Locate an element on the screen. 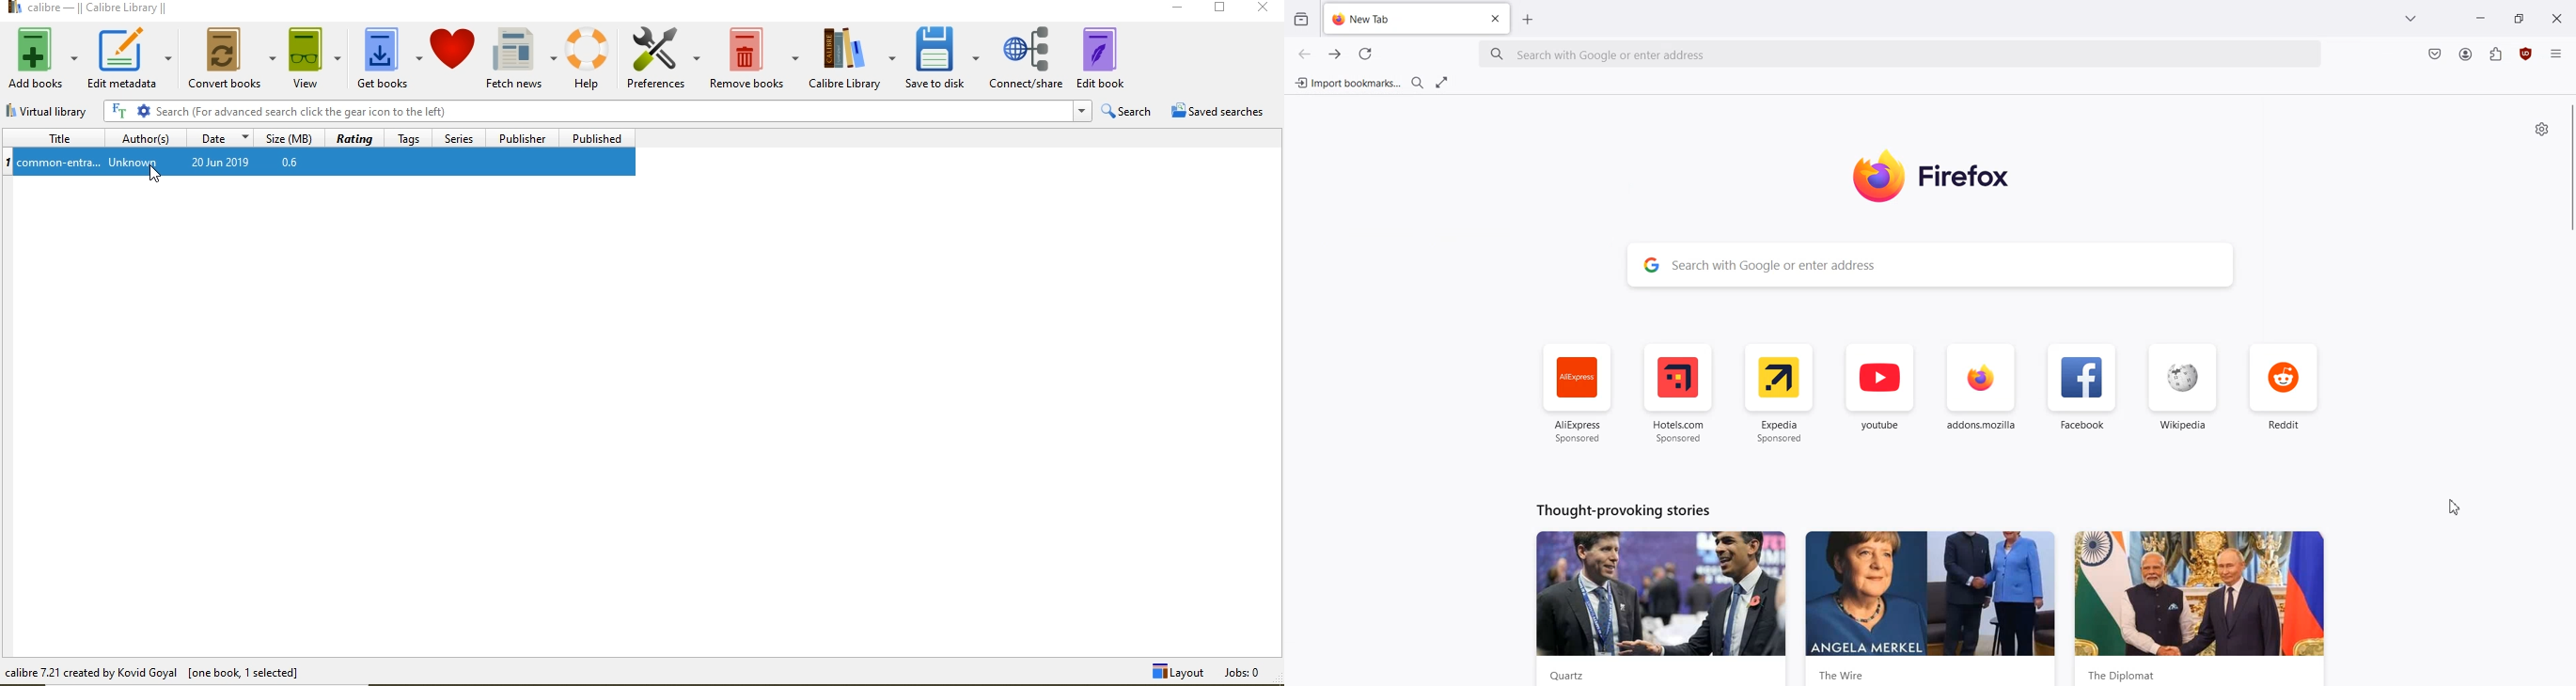 The width and height of the screenshot is (2576, 700). author(s) is located at coordinates (146, 140).